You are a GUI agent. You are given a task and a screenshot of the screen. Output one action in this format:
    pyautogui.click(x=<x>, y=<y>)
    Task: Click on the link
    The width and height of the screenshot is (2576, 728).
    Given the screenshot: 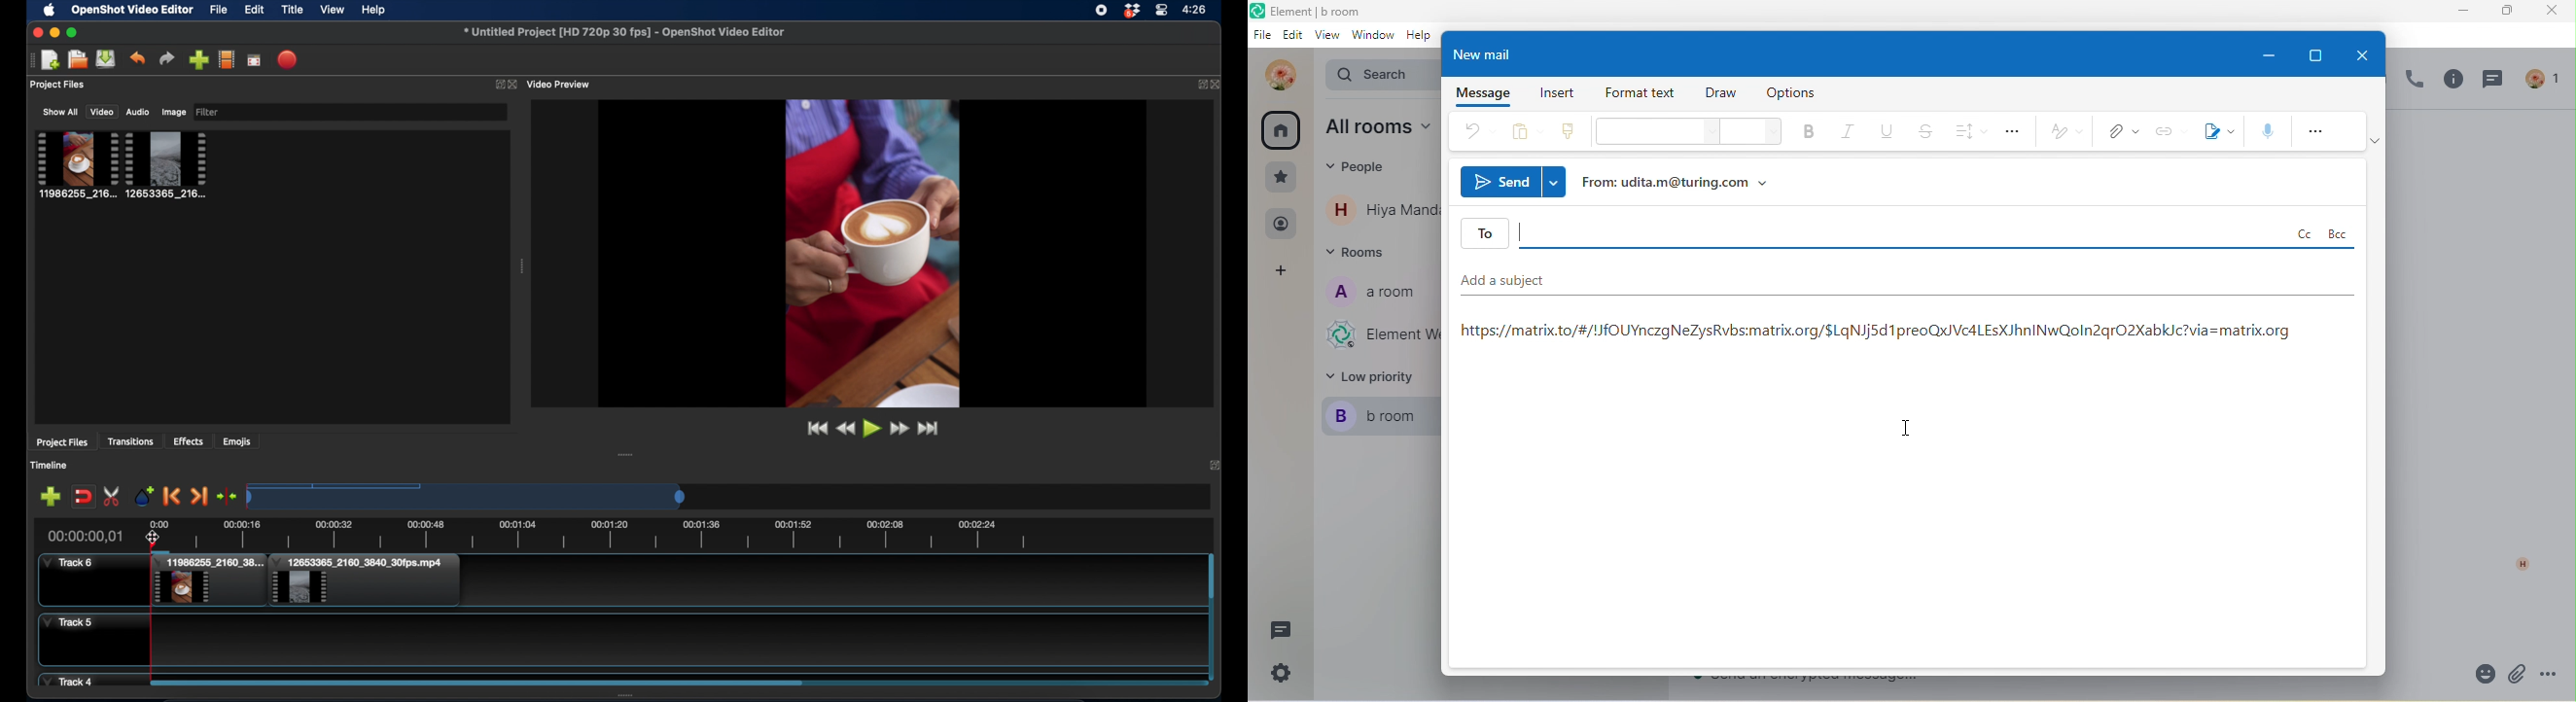 What is the action you would take?
    pyautogui.click(x=2168, y=133)
    